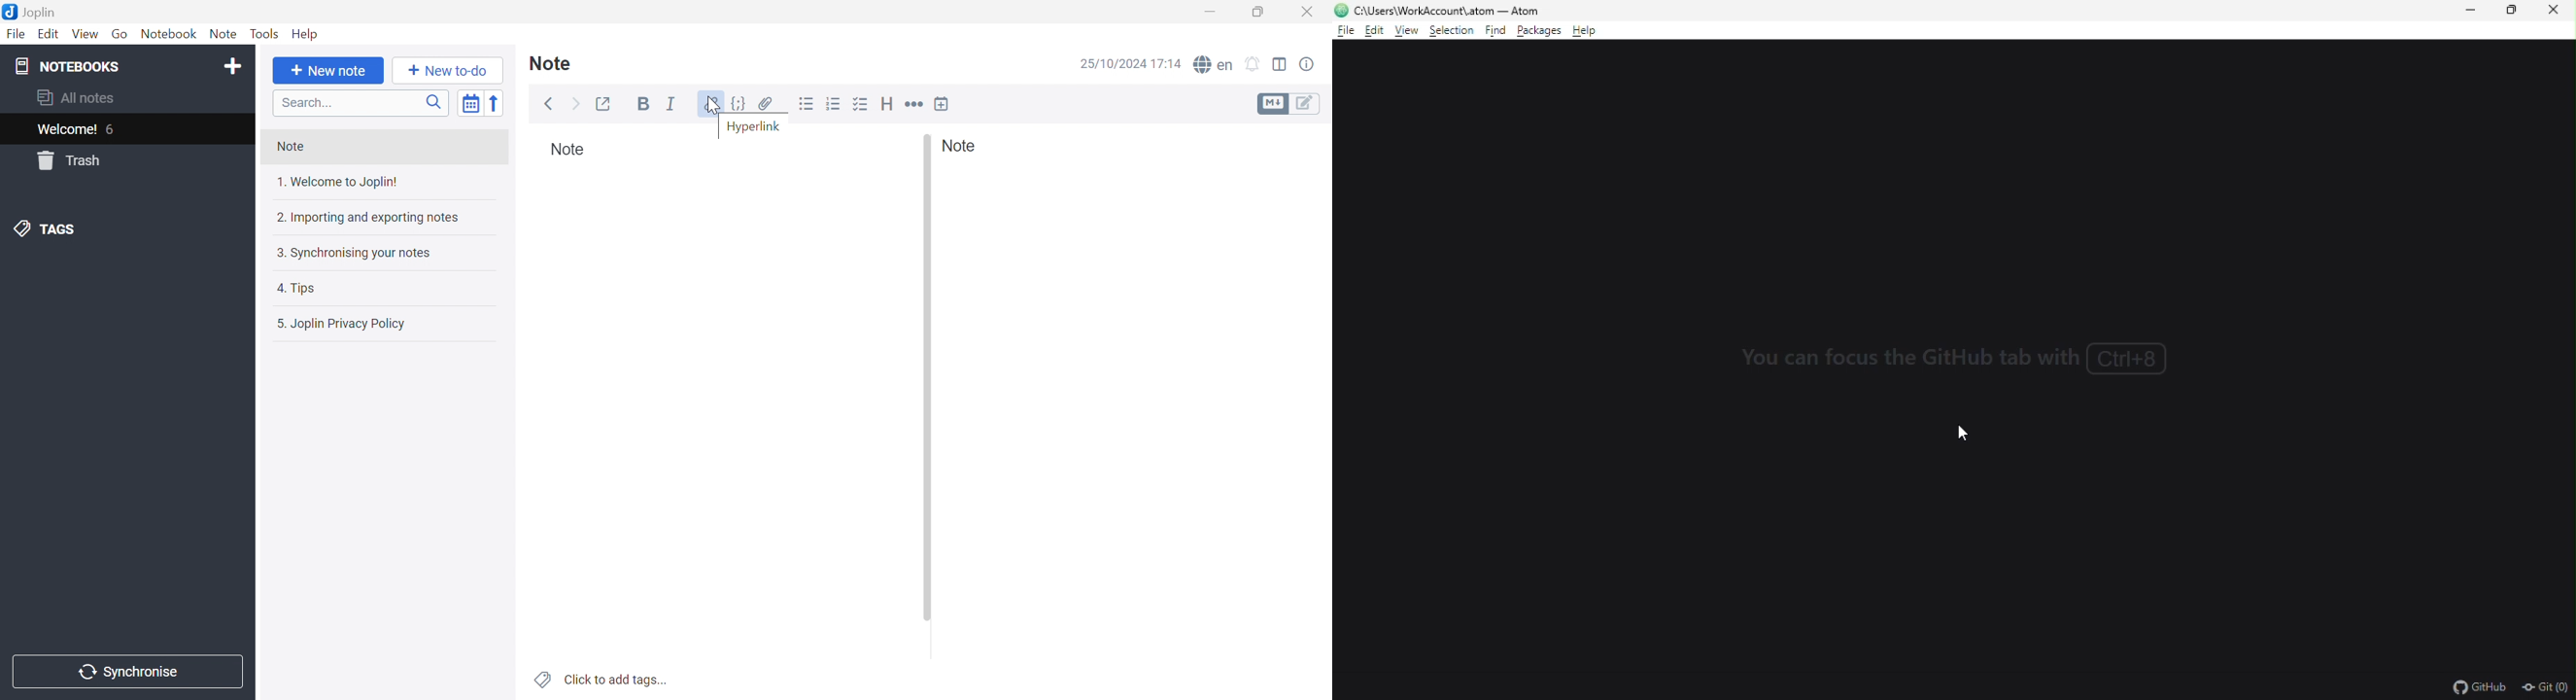 The image size is (2576, 700). What do you see at coordinates (121, 35) in the screenshot?
I see `Go` at bounding box center [121, 35].